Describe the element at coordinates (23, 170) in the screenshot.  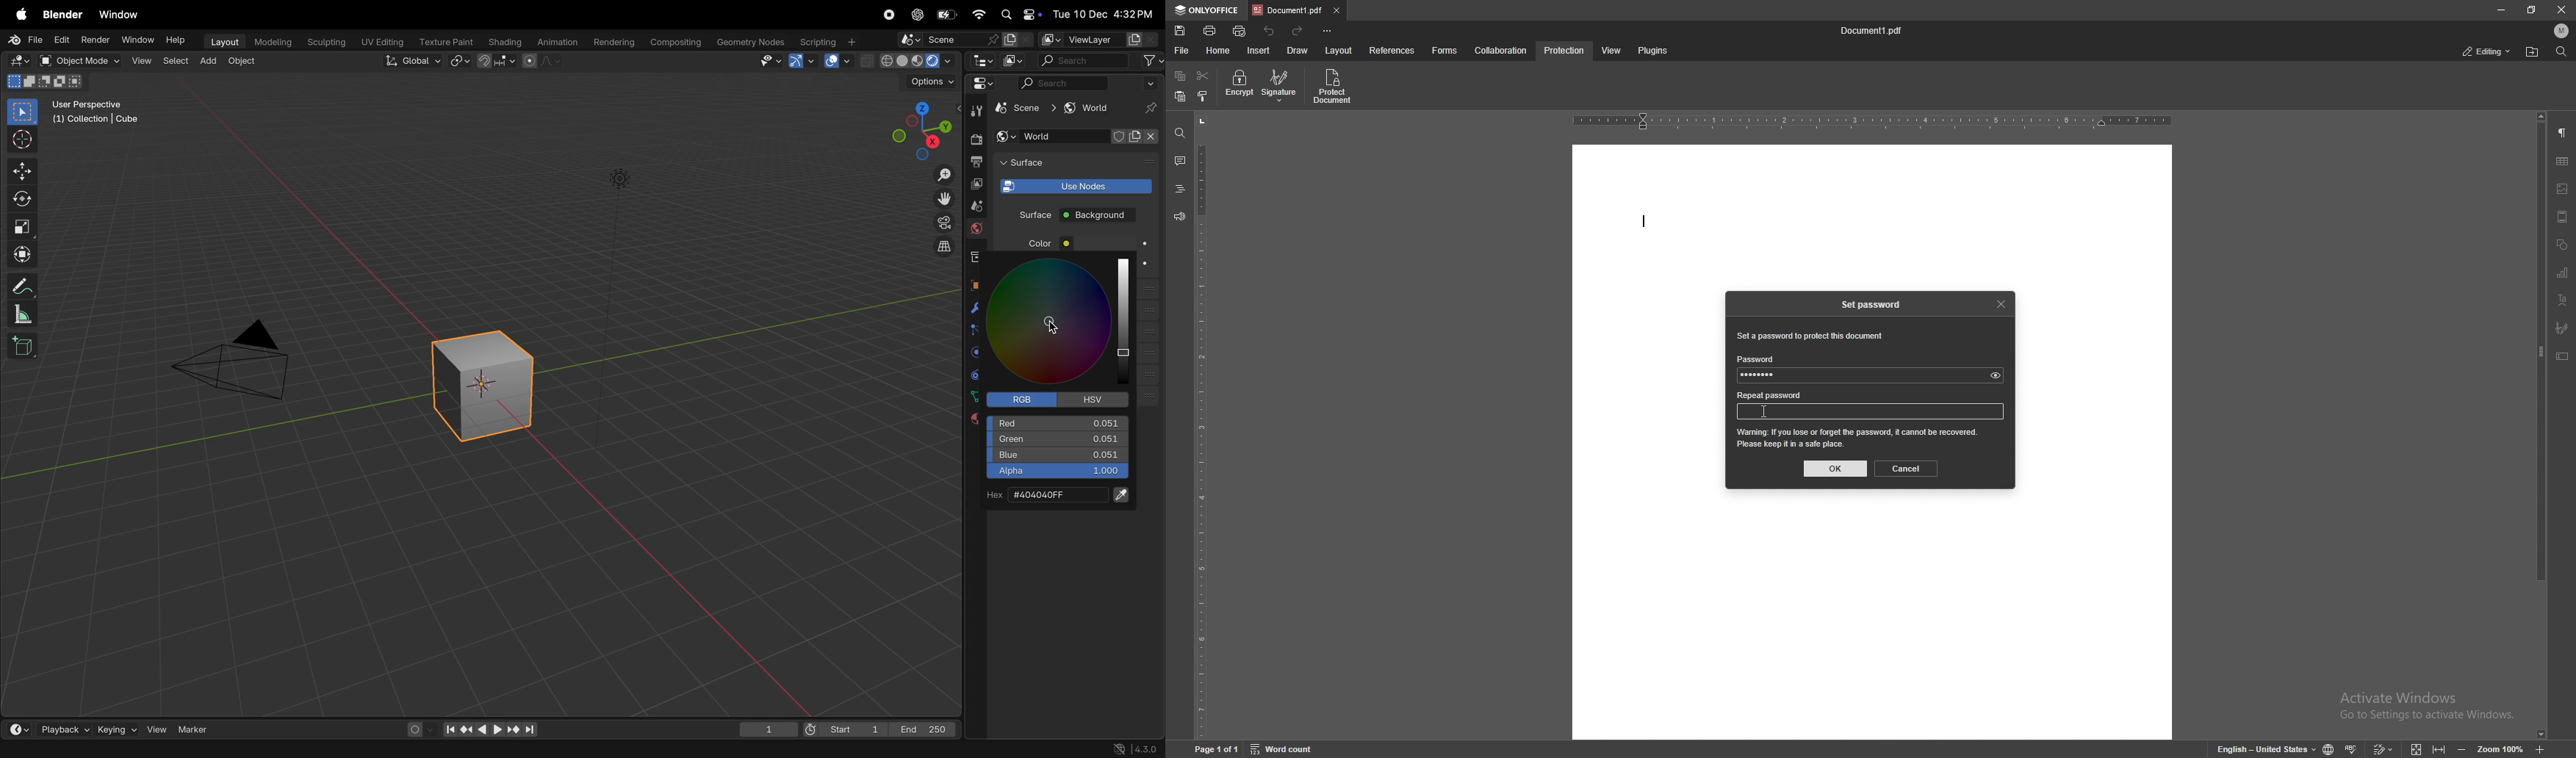
I see `move` at that location.